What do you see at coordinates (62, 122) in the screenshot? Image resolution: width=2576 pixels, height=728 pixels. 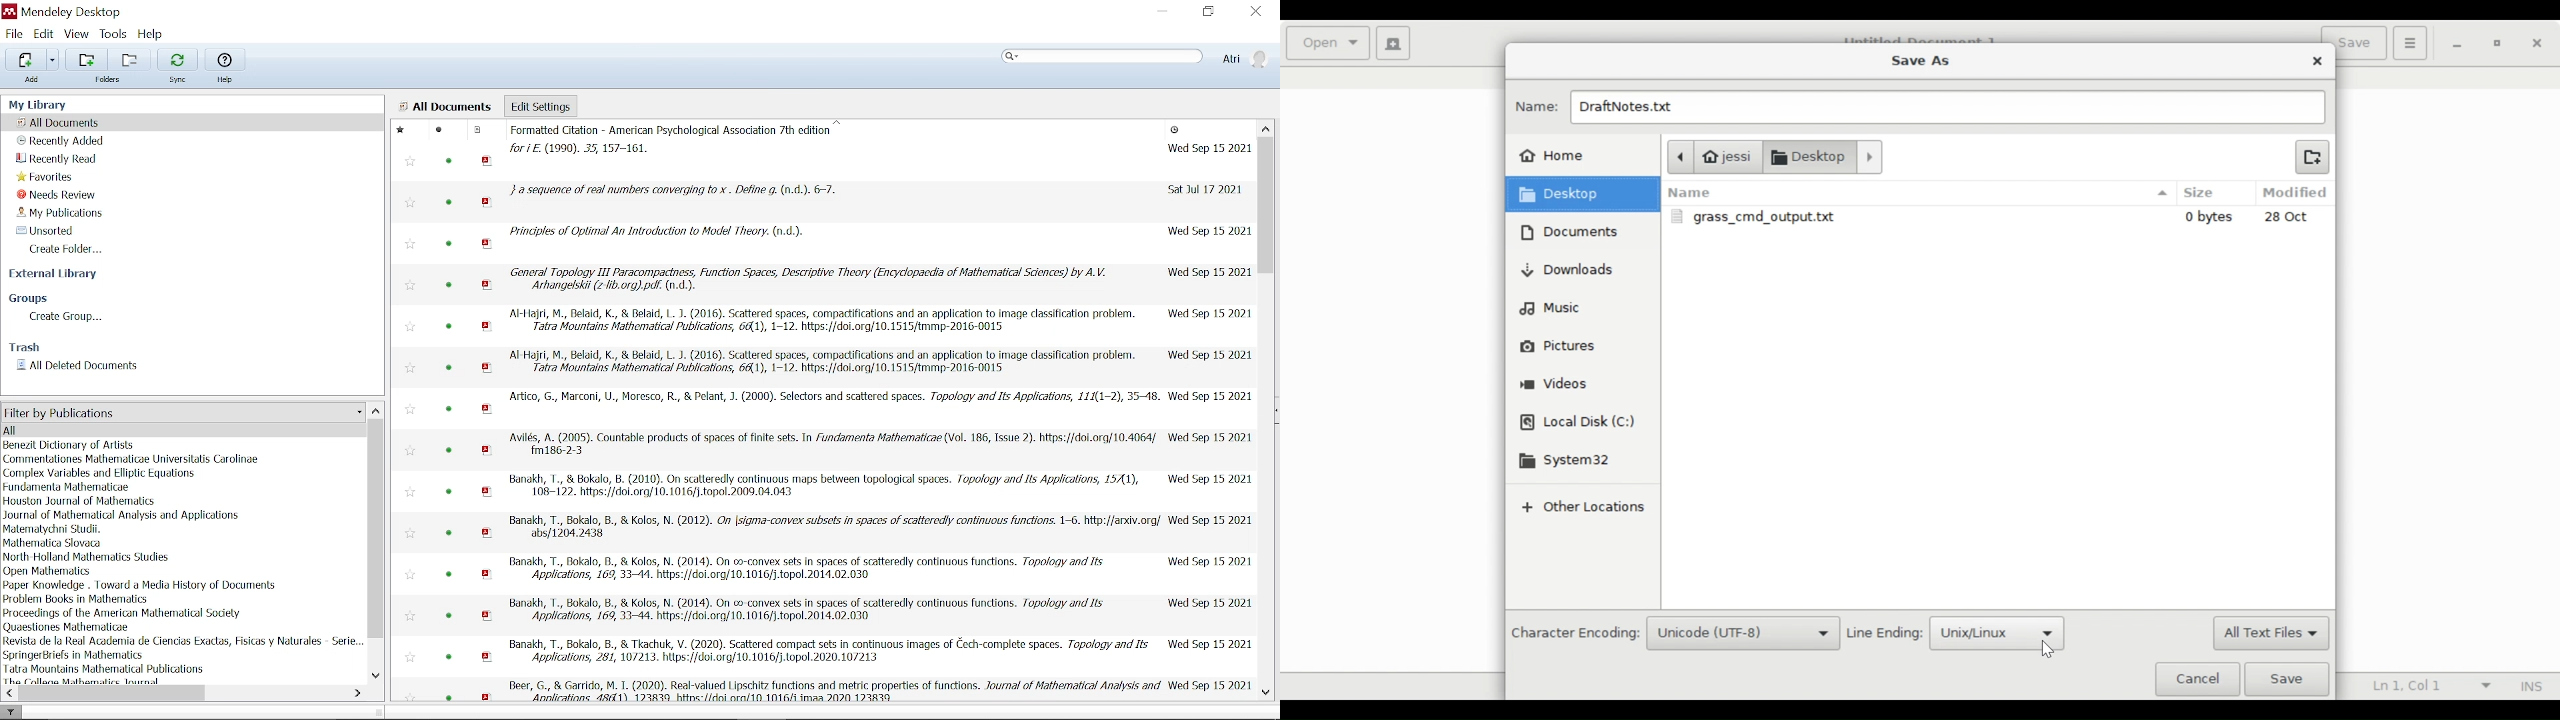 I see `All Documents` at bounding box center [62, 122].